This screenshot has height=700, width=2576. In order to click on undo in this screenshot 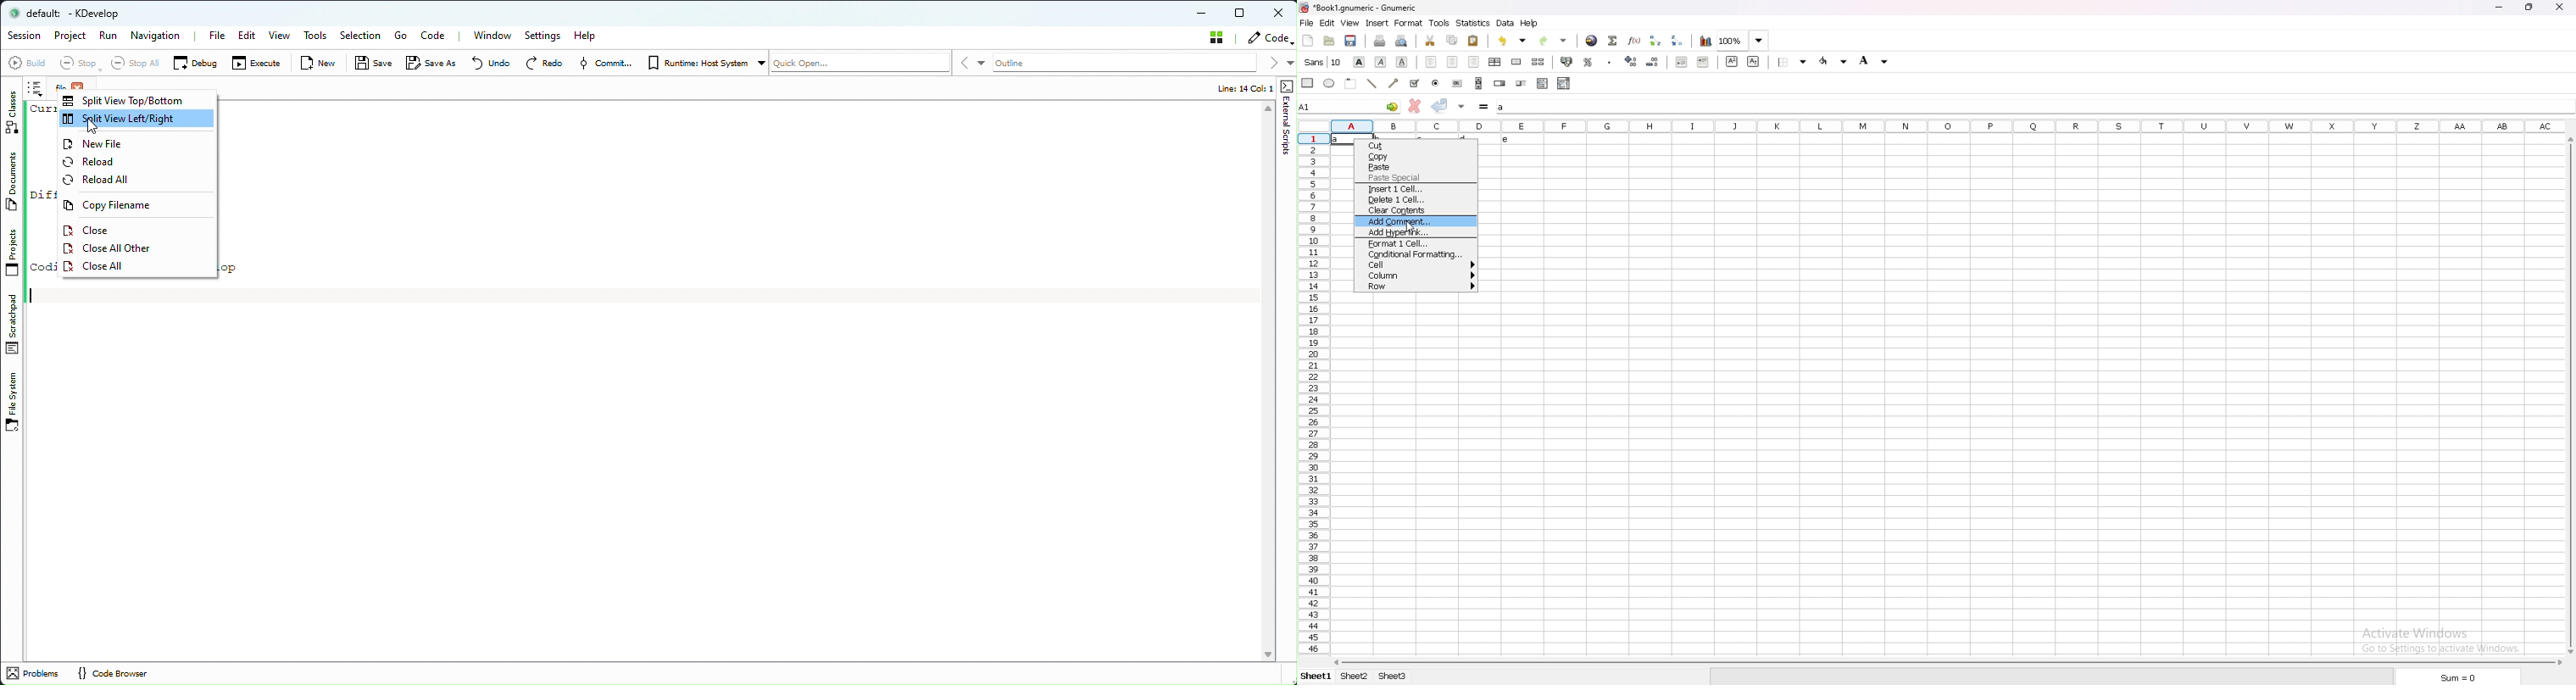, I will do `click(1512, 41)`.